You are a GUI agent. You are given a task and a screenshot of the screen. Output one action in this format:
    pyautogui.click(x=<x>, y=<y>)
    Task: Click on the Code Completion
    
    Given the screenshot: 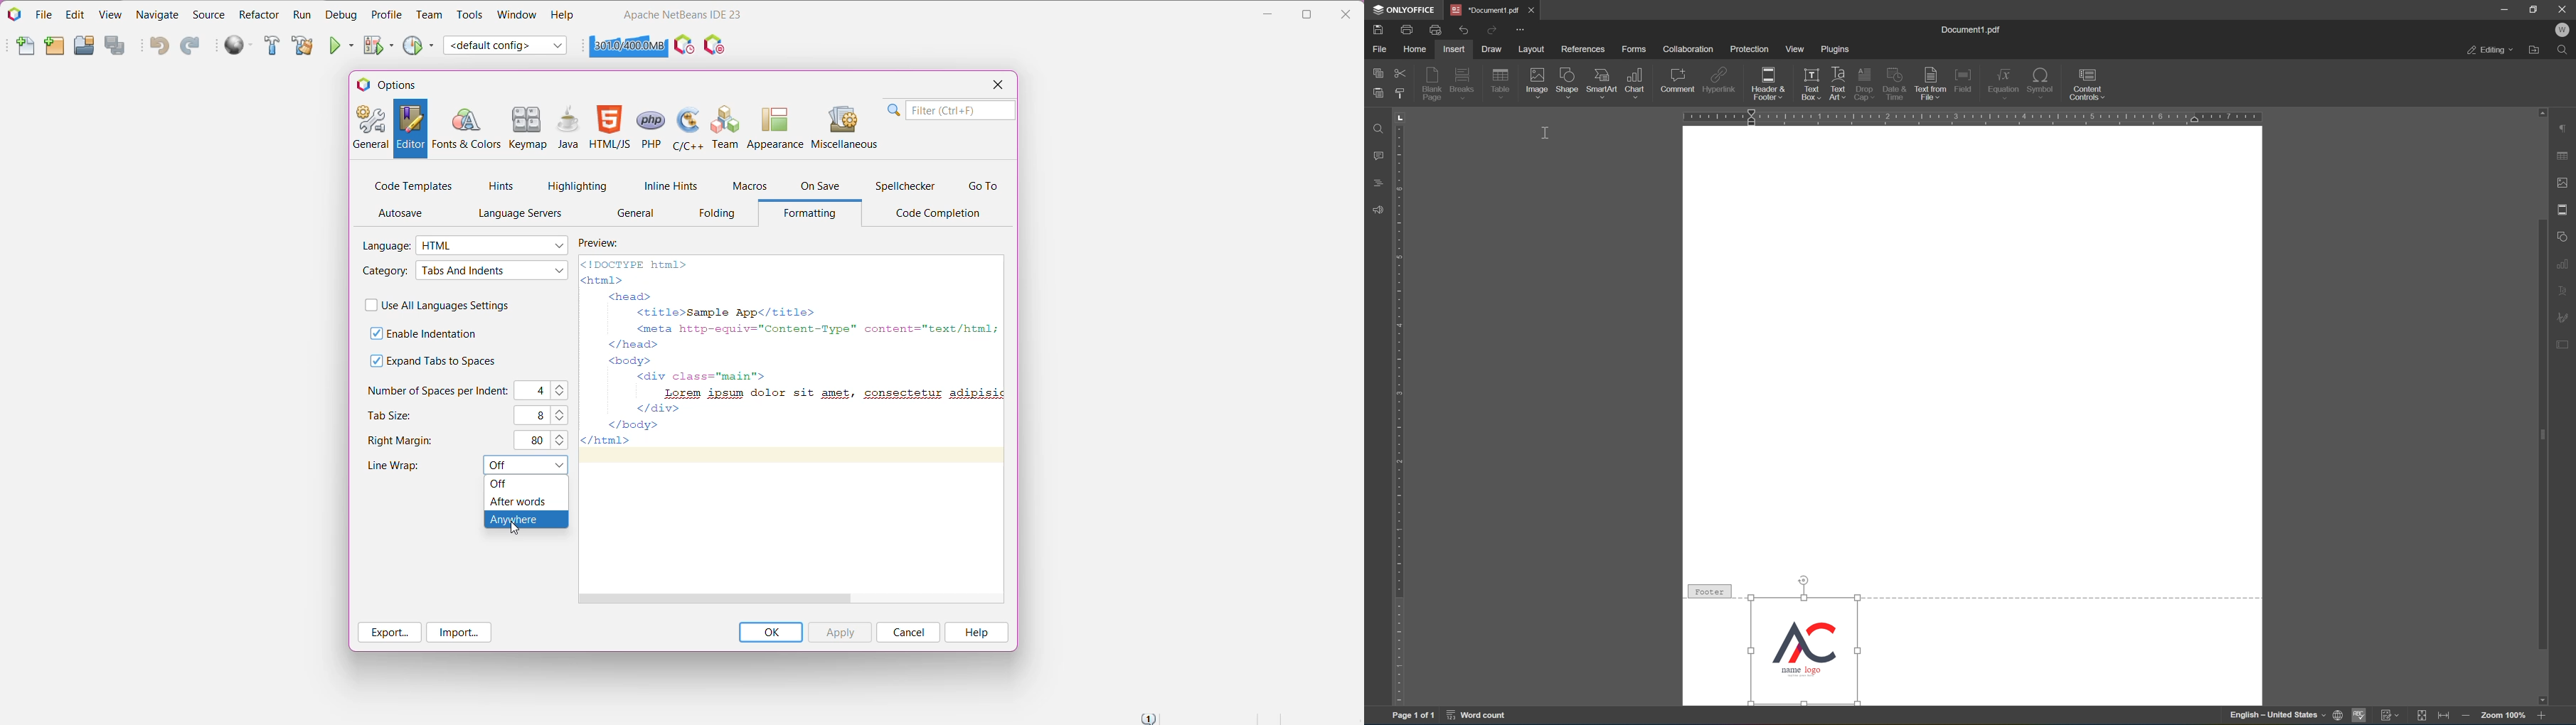 What is the action you would take?
    pyautogui.click(x=942, y=214)
    